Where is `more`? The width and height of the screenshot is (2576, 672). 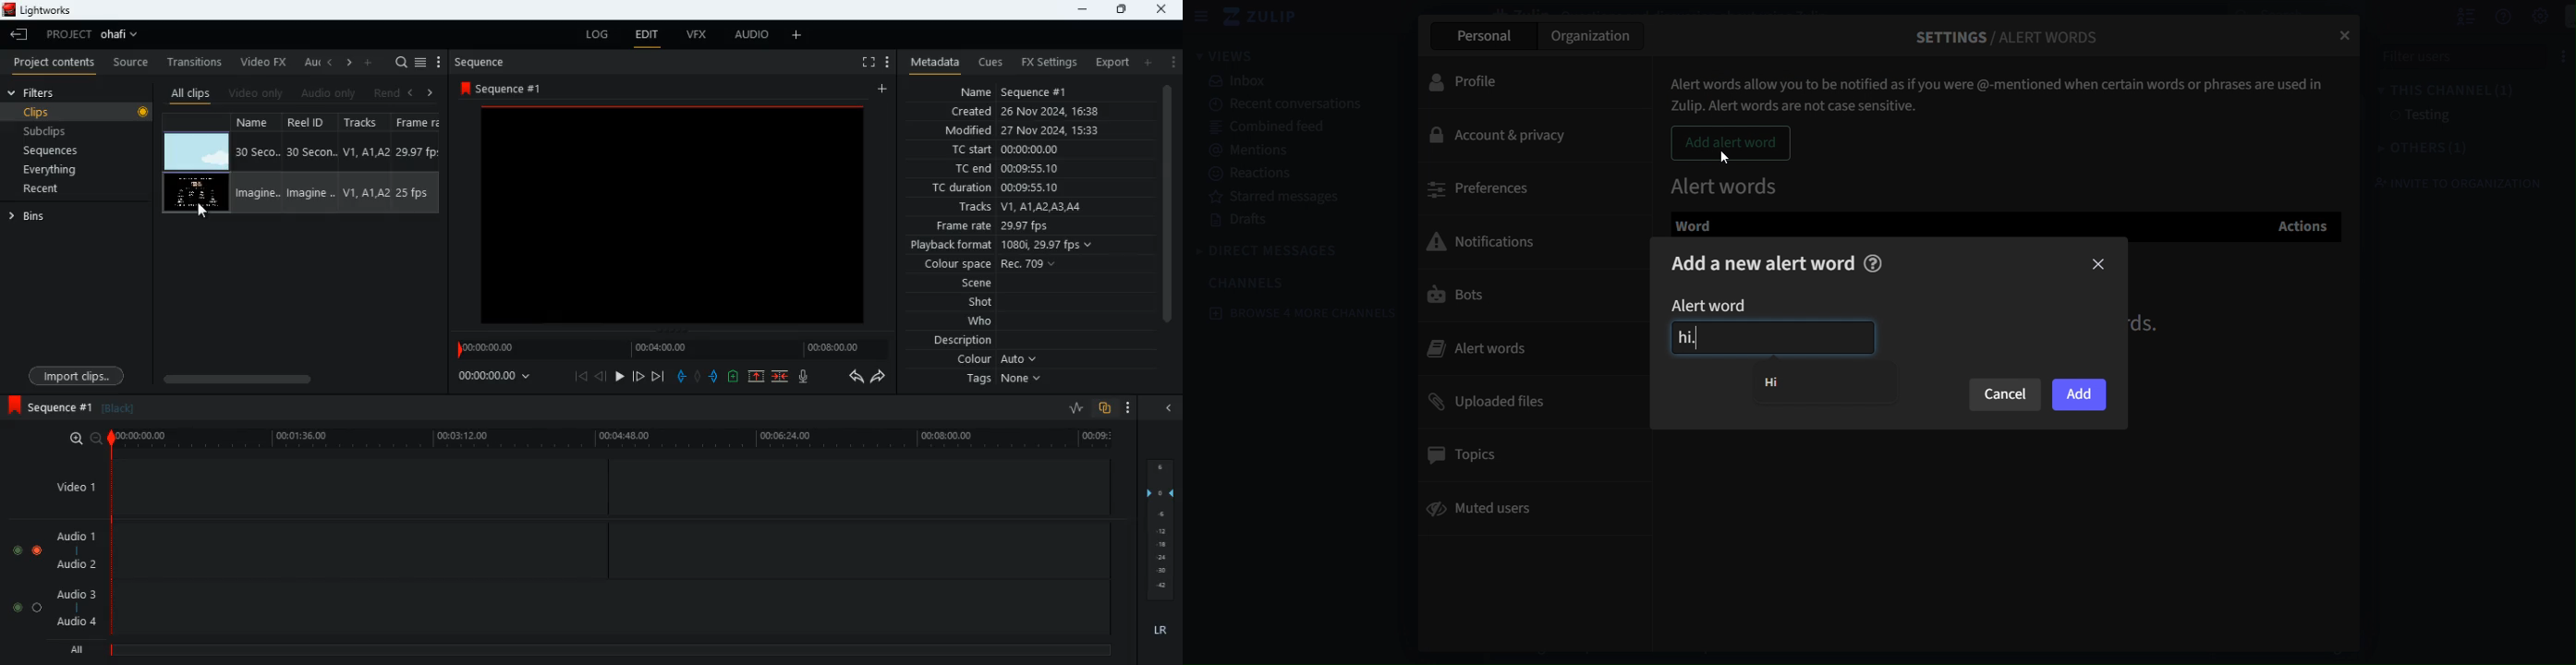 more is located at coordinates (439, 62).